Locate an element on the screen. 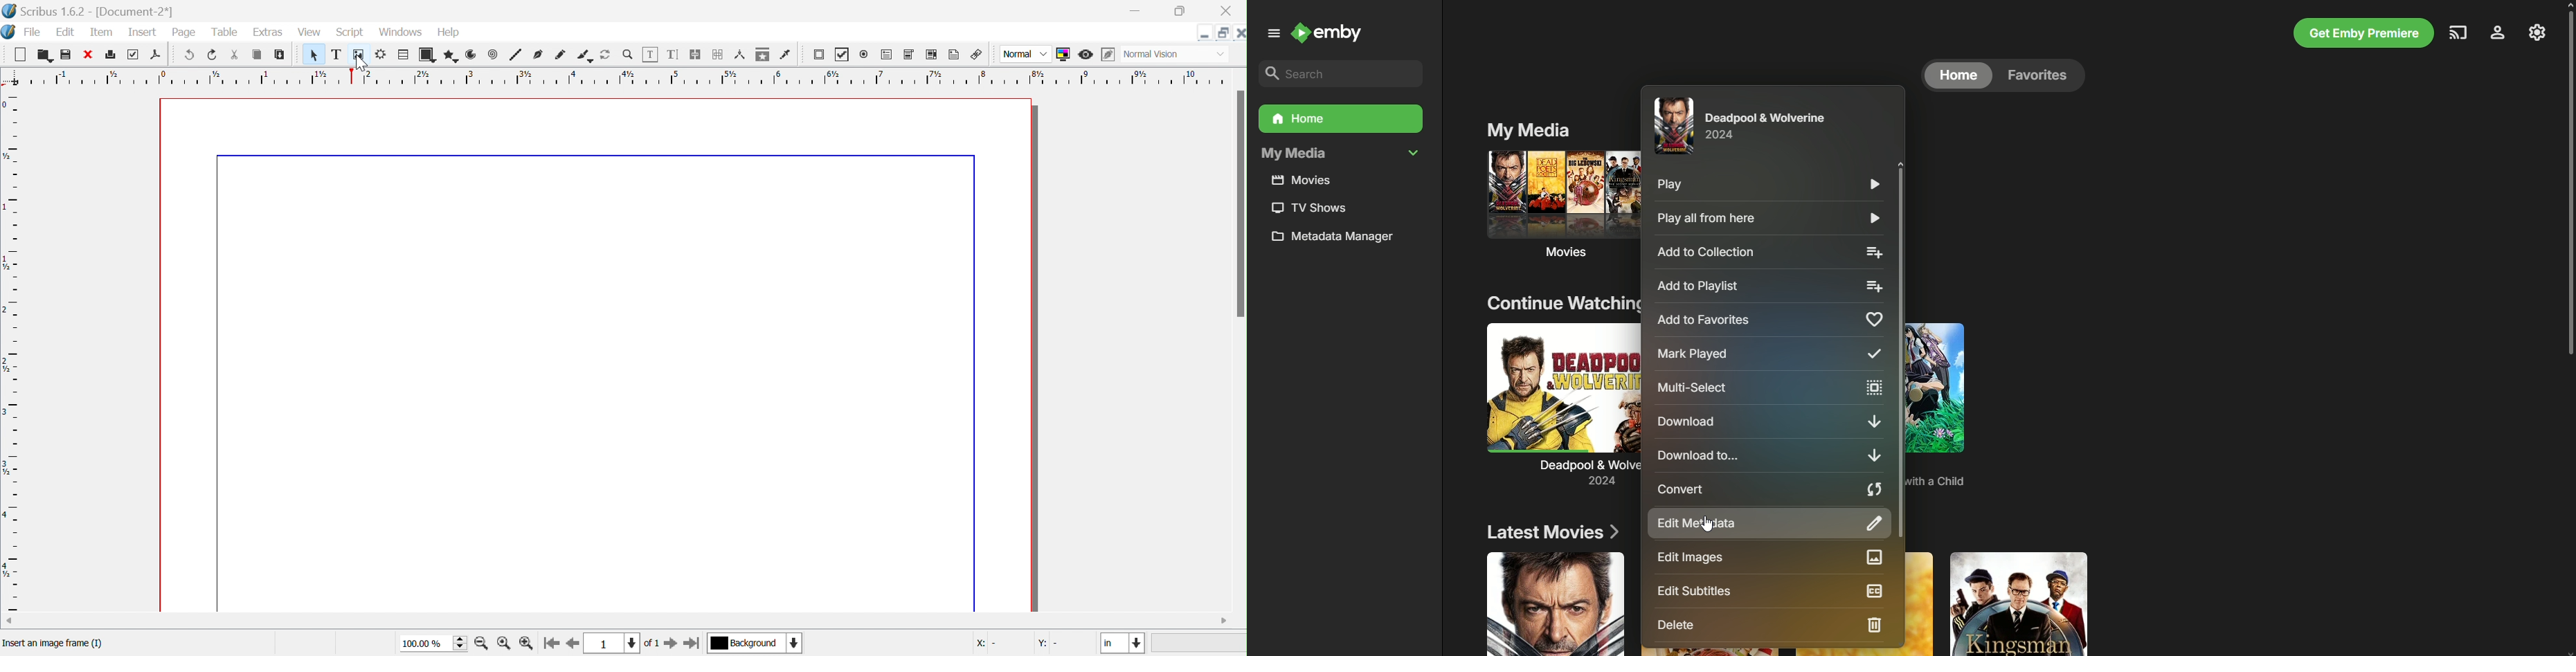 The image size is (2576, 672). table is located at coordinates (403, 53).